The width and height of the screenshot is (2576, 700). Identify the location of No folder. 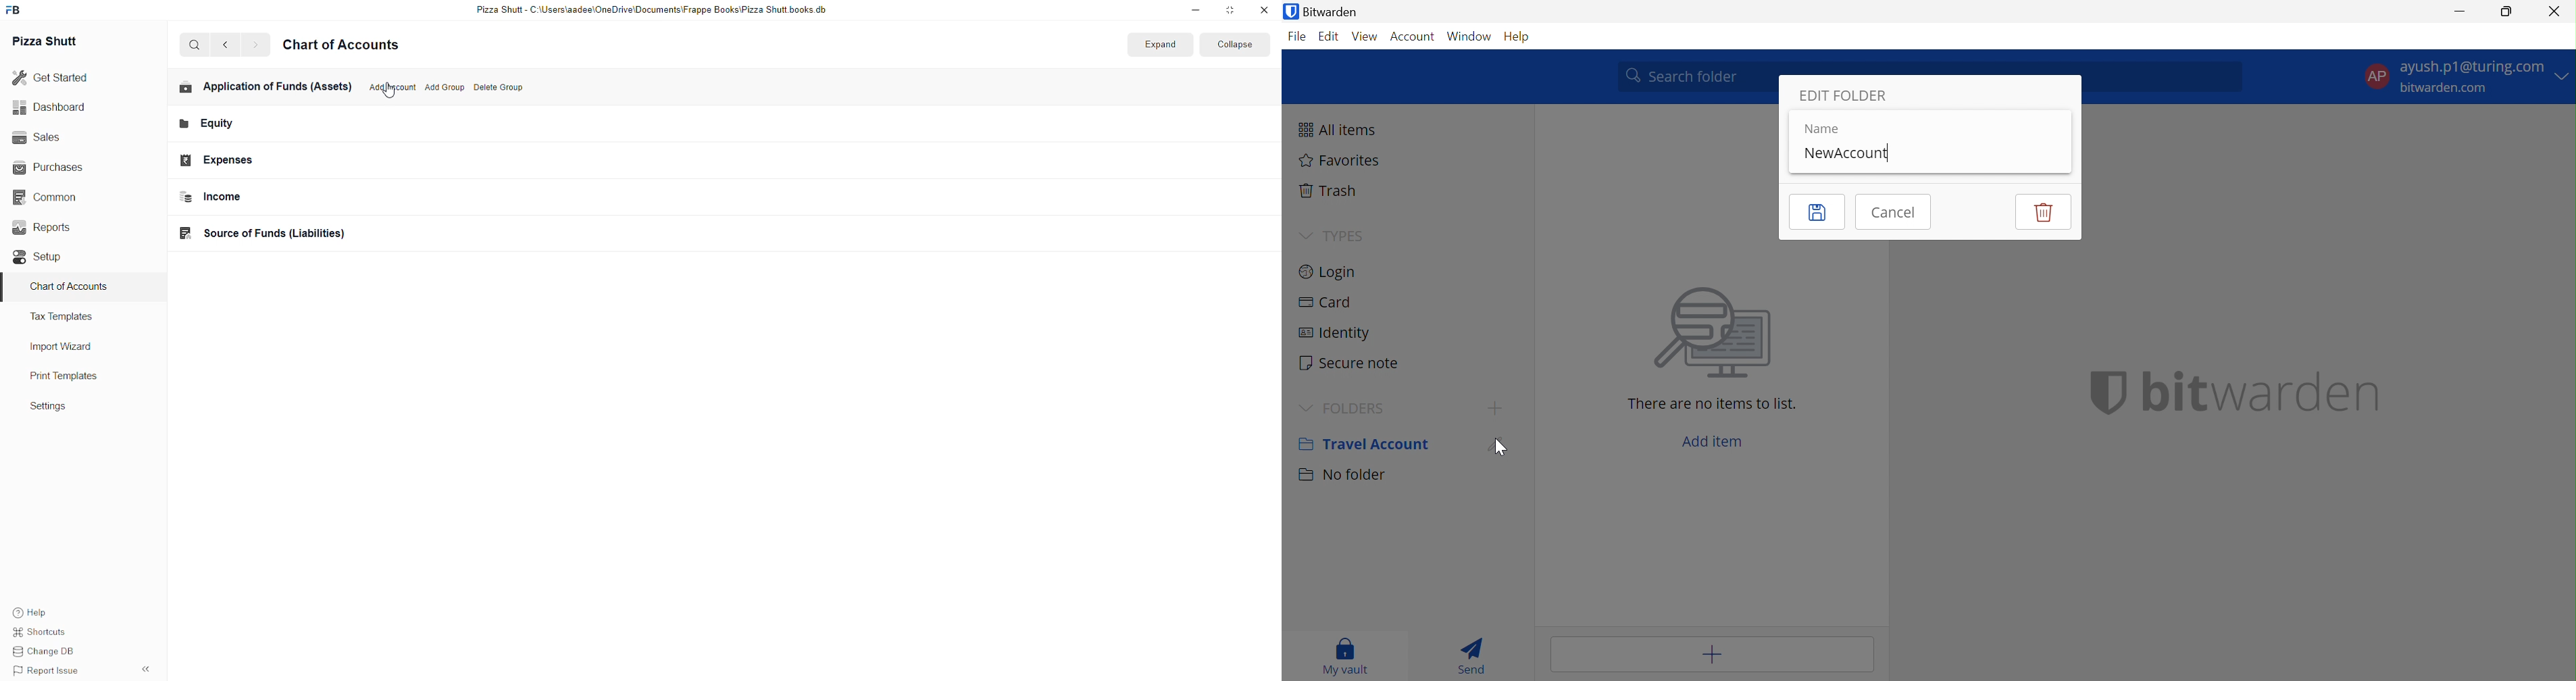
(1342, 478).